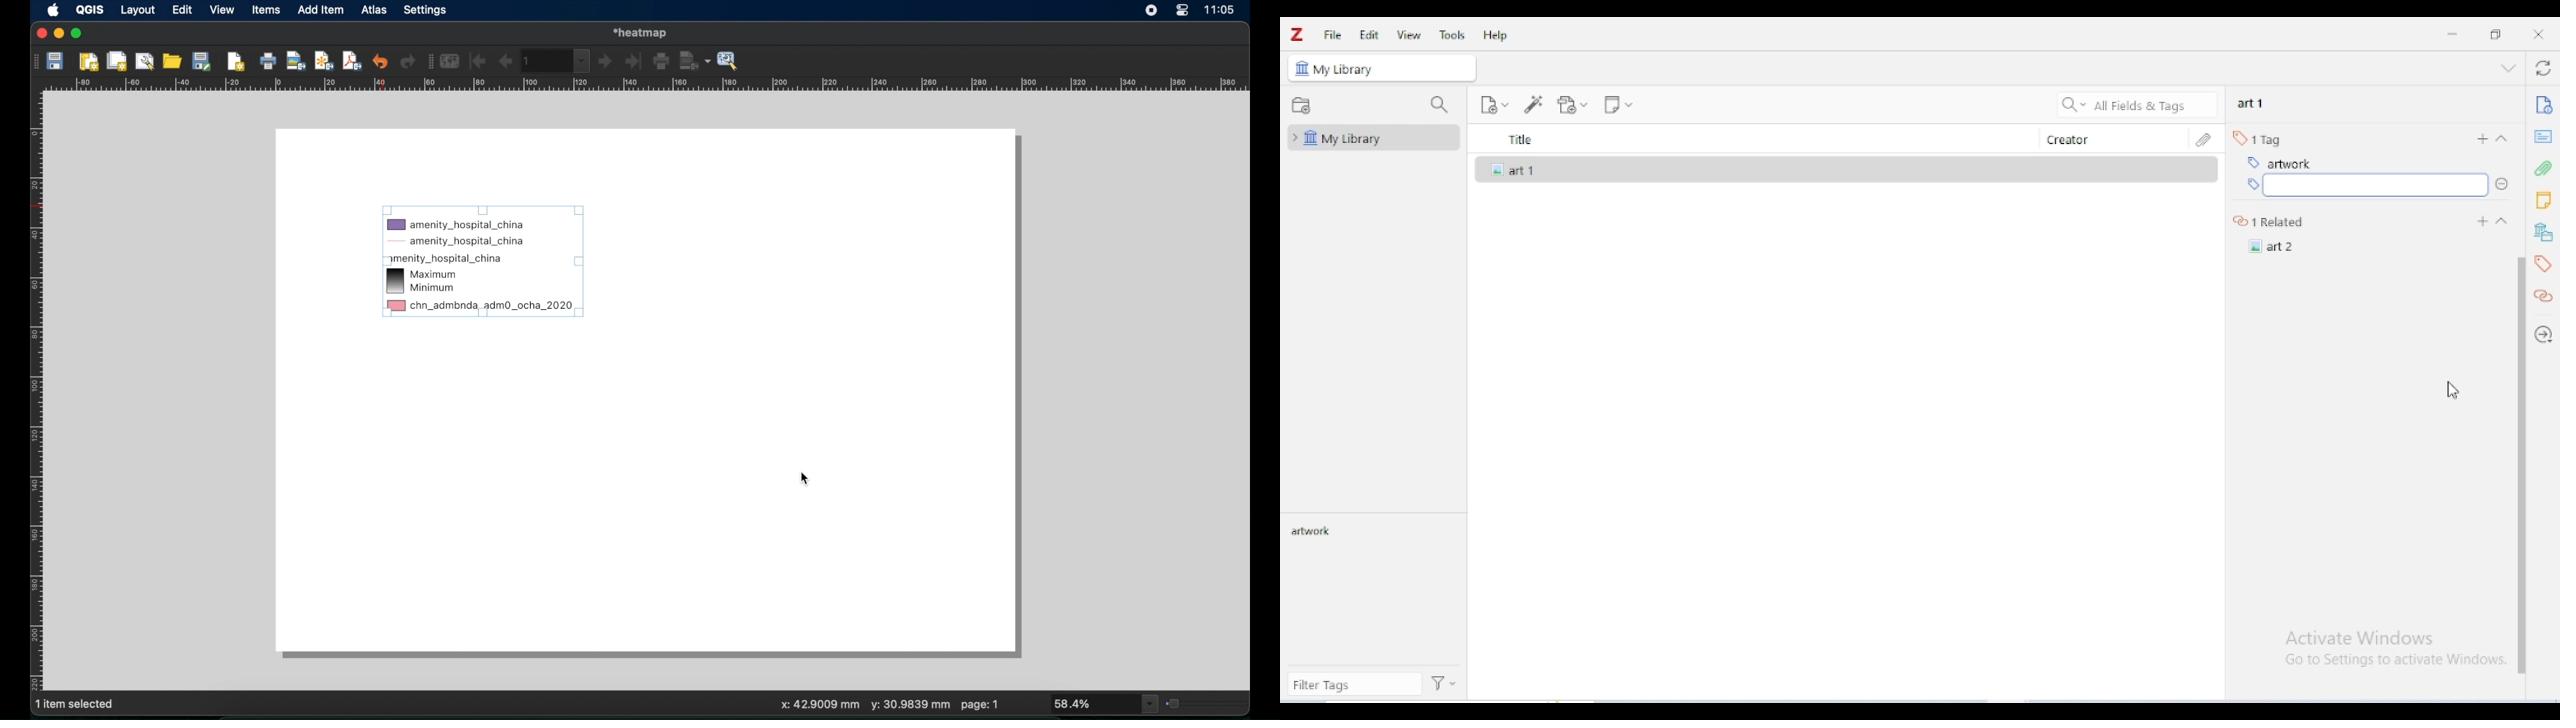 The width and height of the screenshot is (2576, 728). Describe the element at coordinates (2272, 144) in the screenshot. I see `1 related` at that location.